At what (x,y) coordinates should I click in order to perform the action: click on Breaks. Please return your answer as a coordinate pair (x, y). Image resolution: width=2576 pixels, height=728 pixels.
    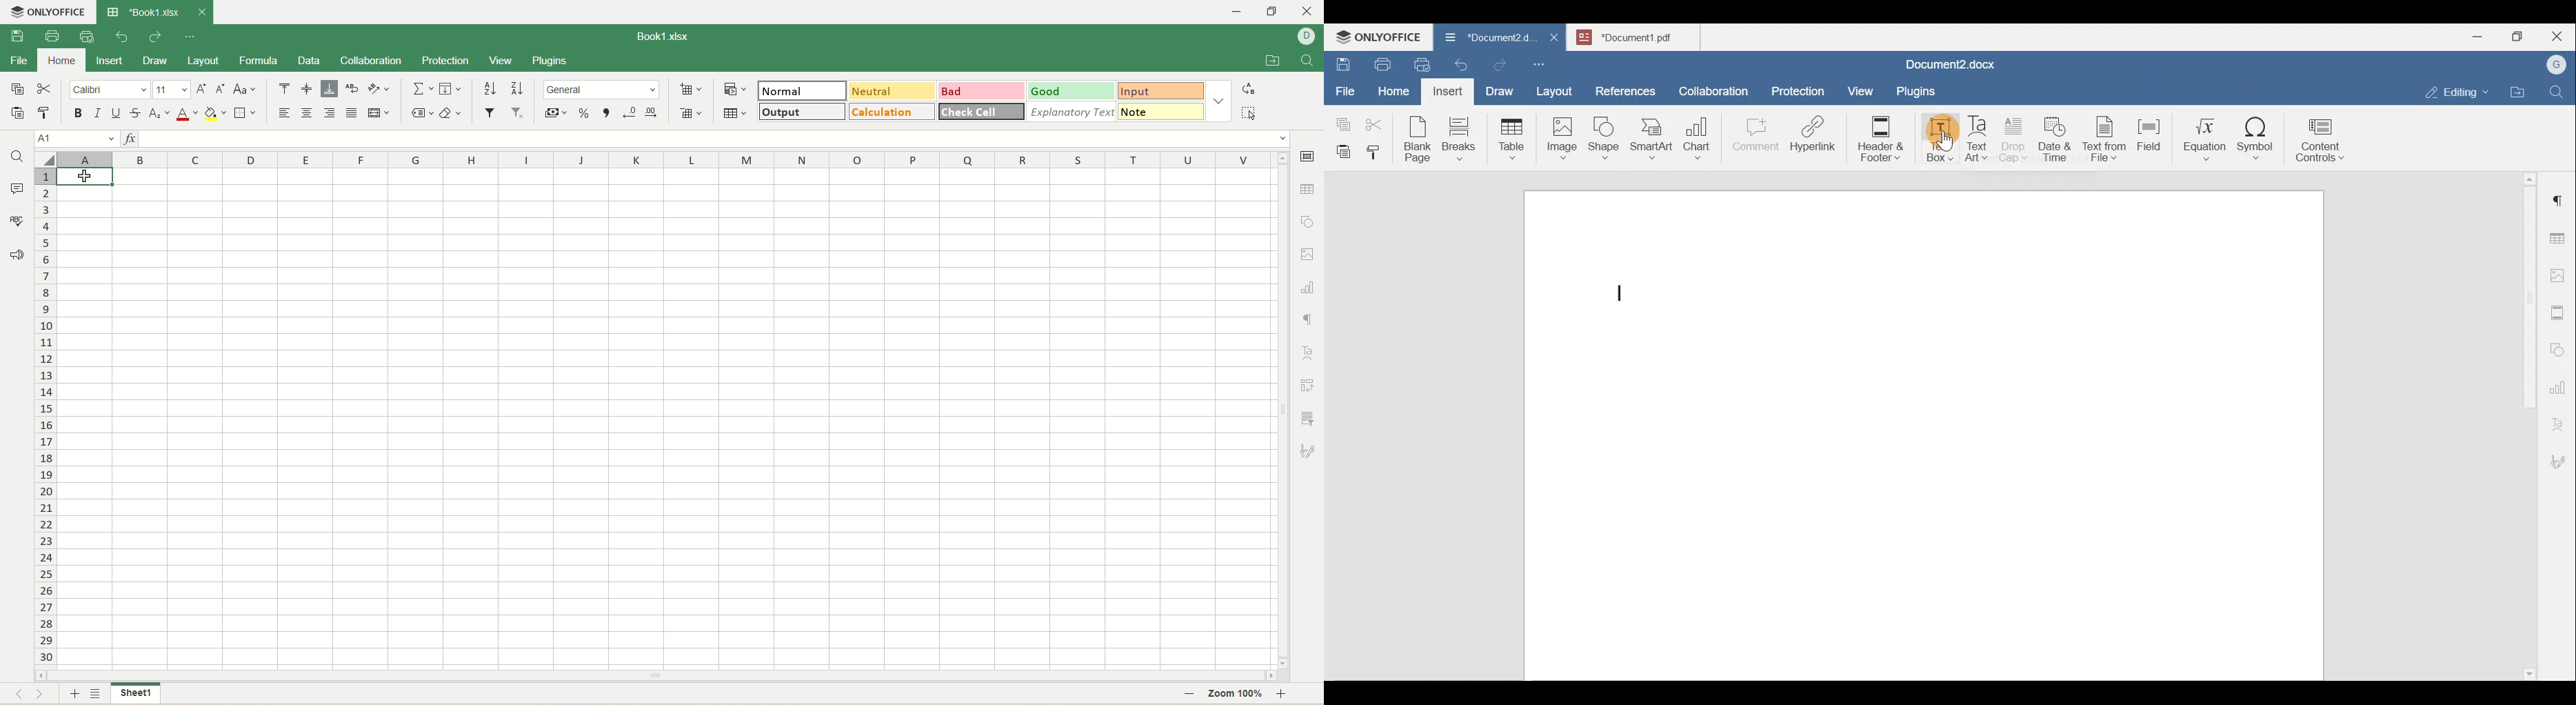
    Looking at the image, I should click on (1458, 140).